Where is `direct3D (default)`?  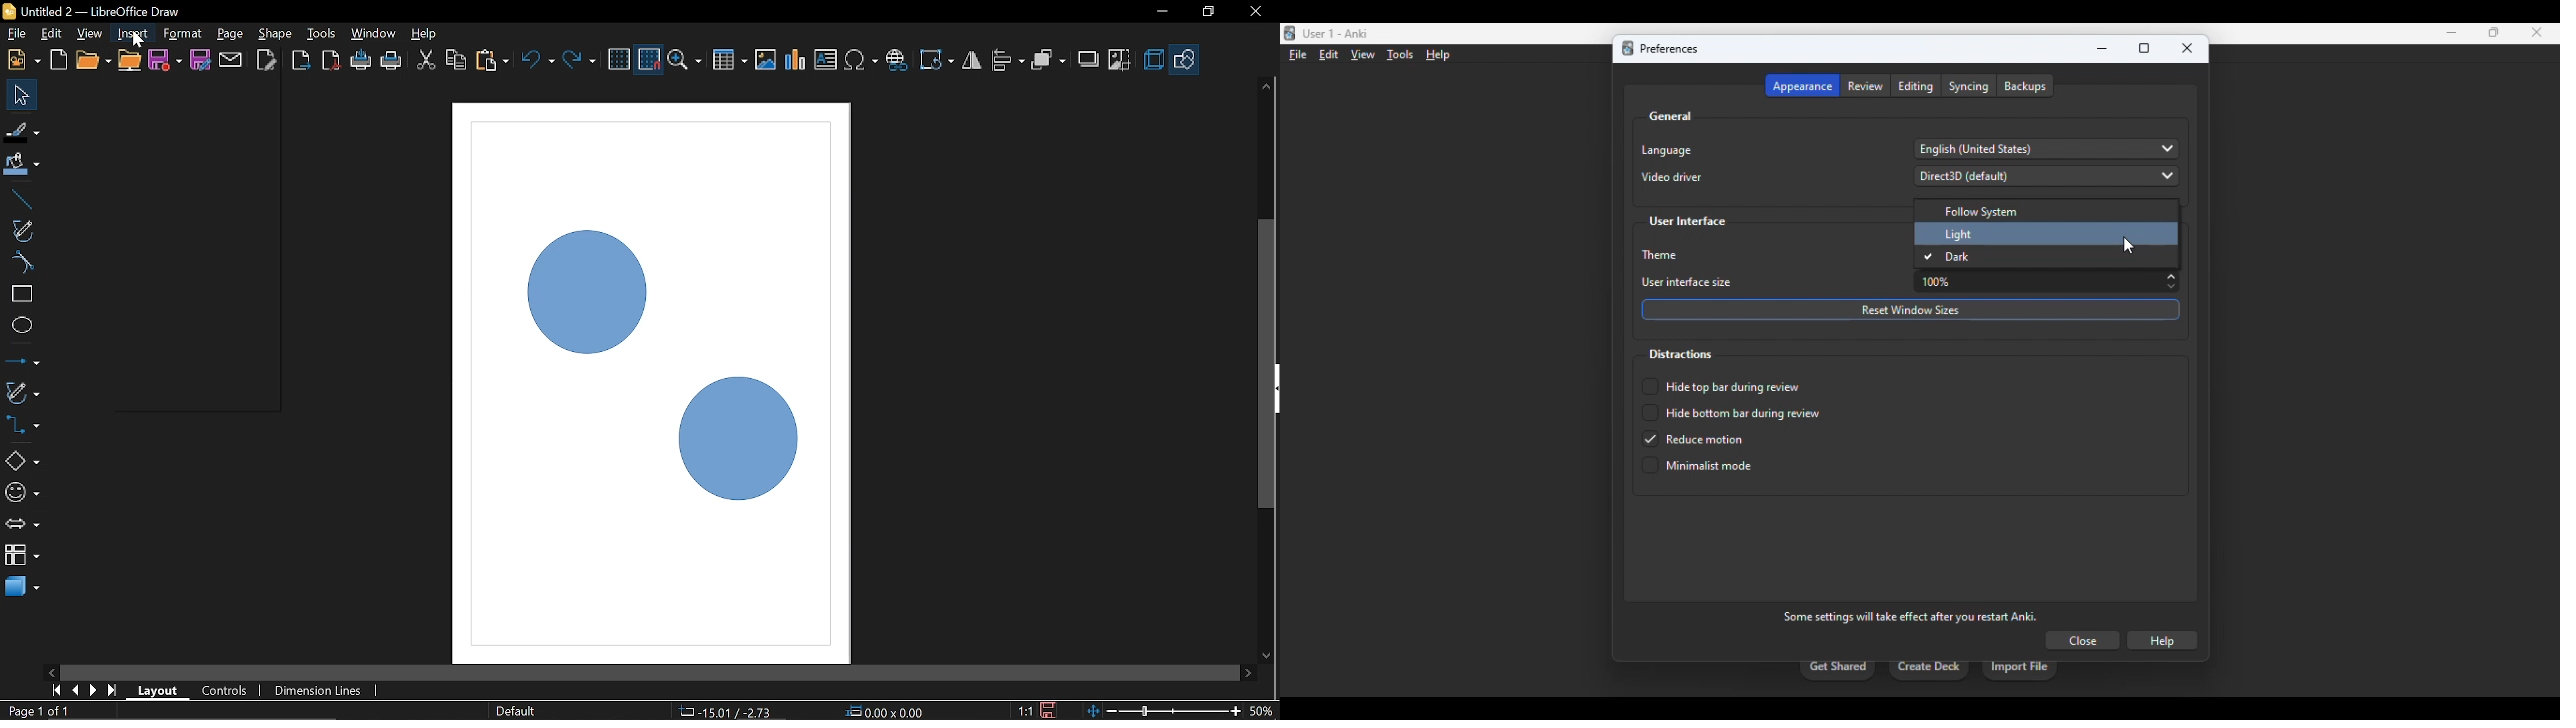
direct3D (default) is located at coordinates (2046, 176).